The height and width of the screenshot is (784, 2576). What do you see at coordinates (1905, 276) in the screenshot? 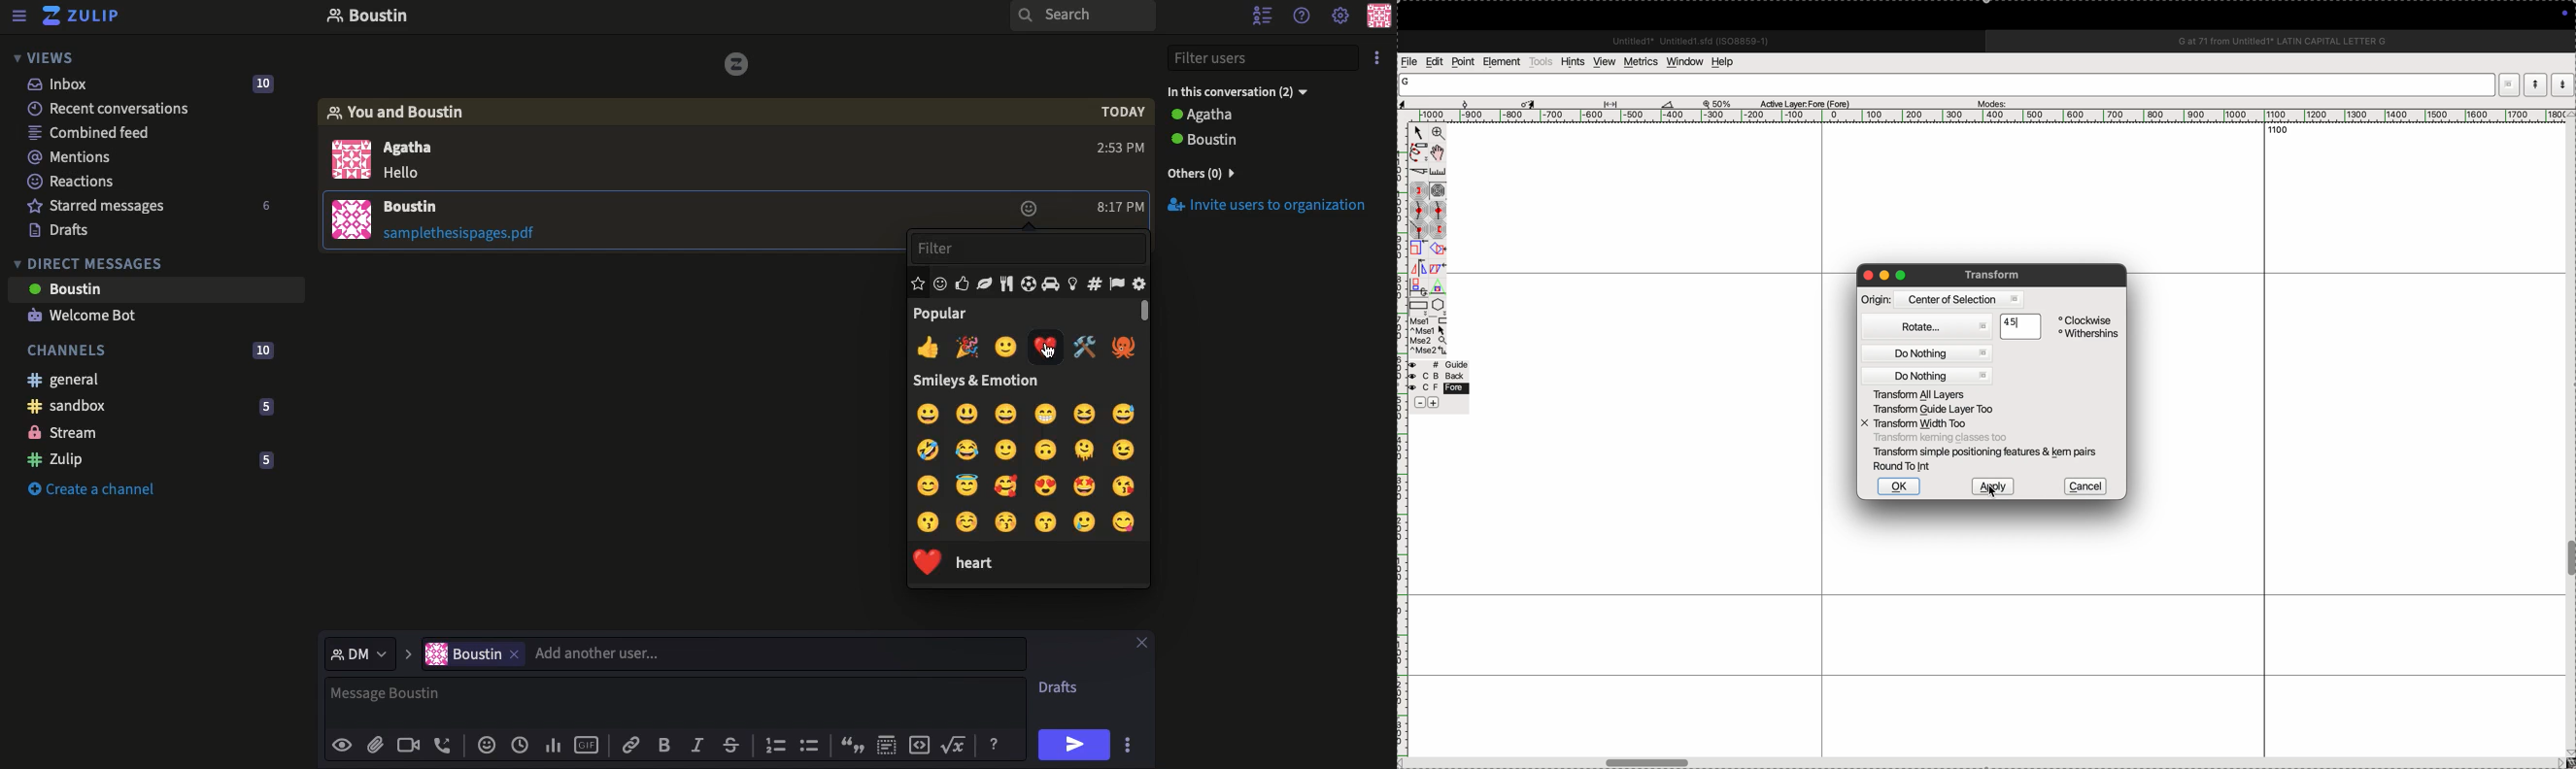
I see `maximize` at bounding box center [1905, 276].